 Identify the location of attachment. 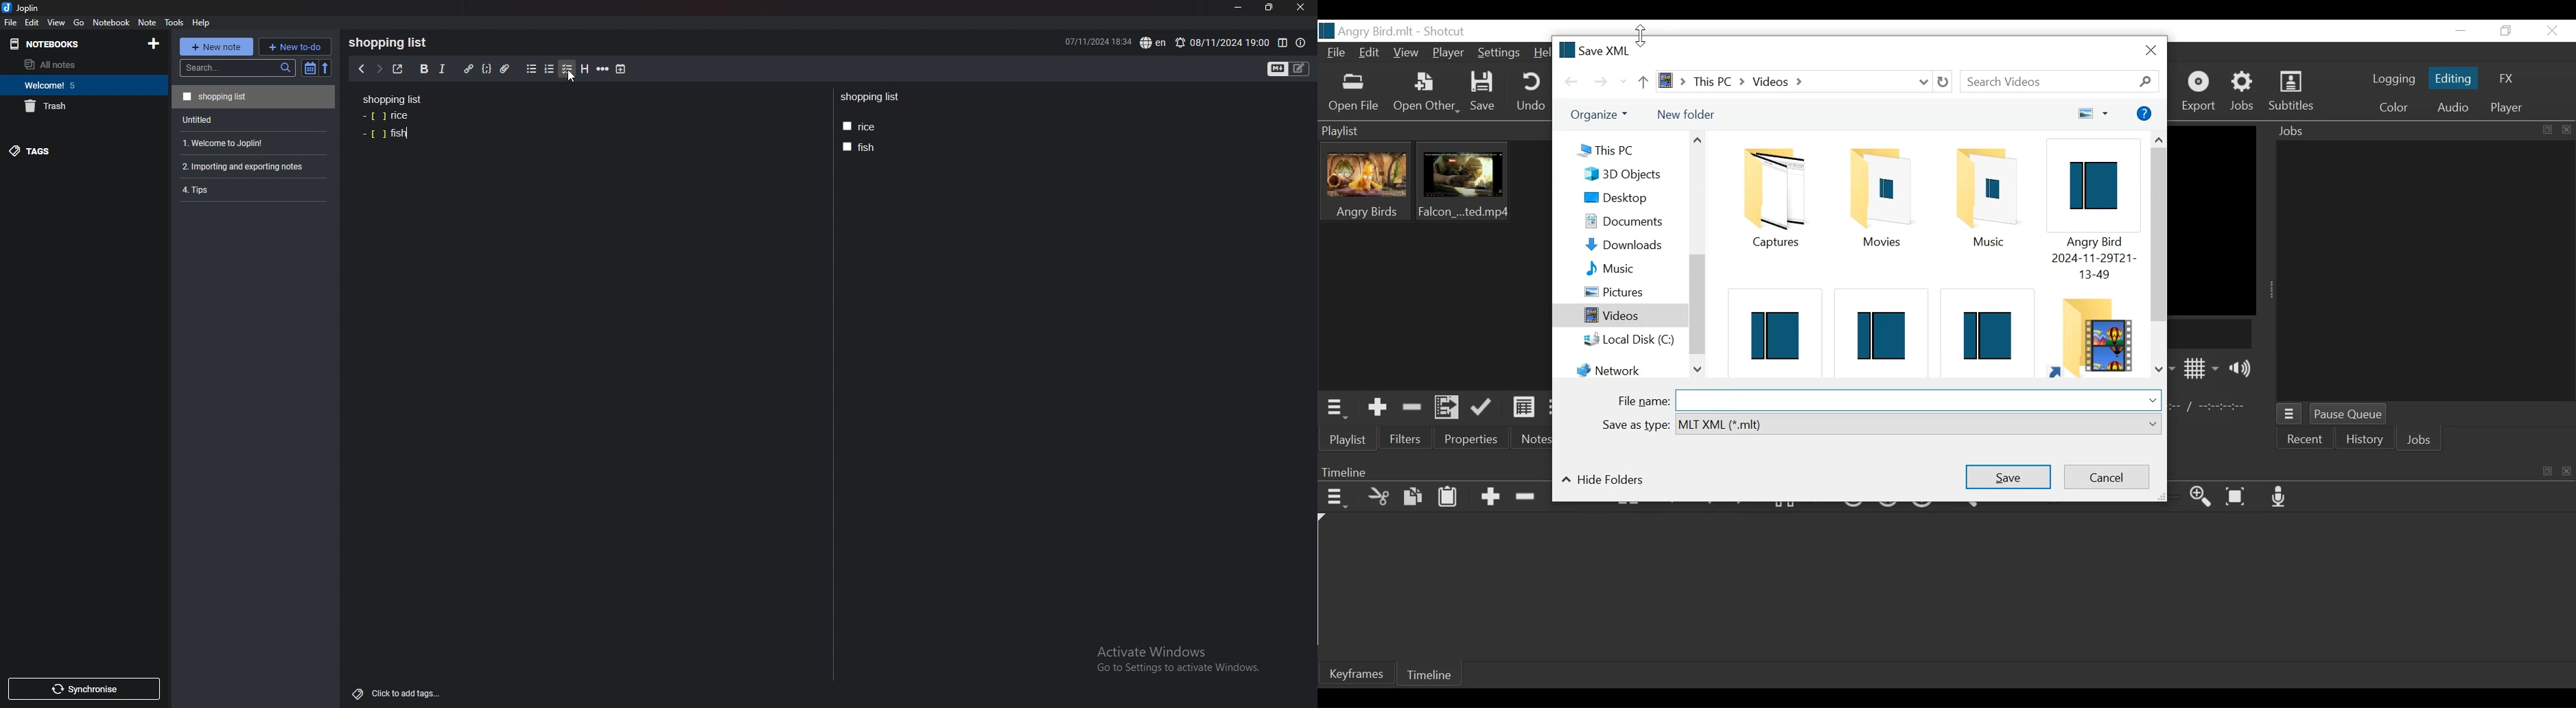
(507, 69).